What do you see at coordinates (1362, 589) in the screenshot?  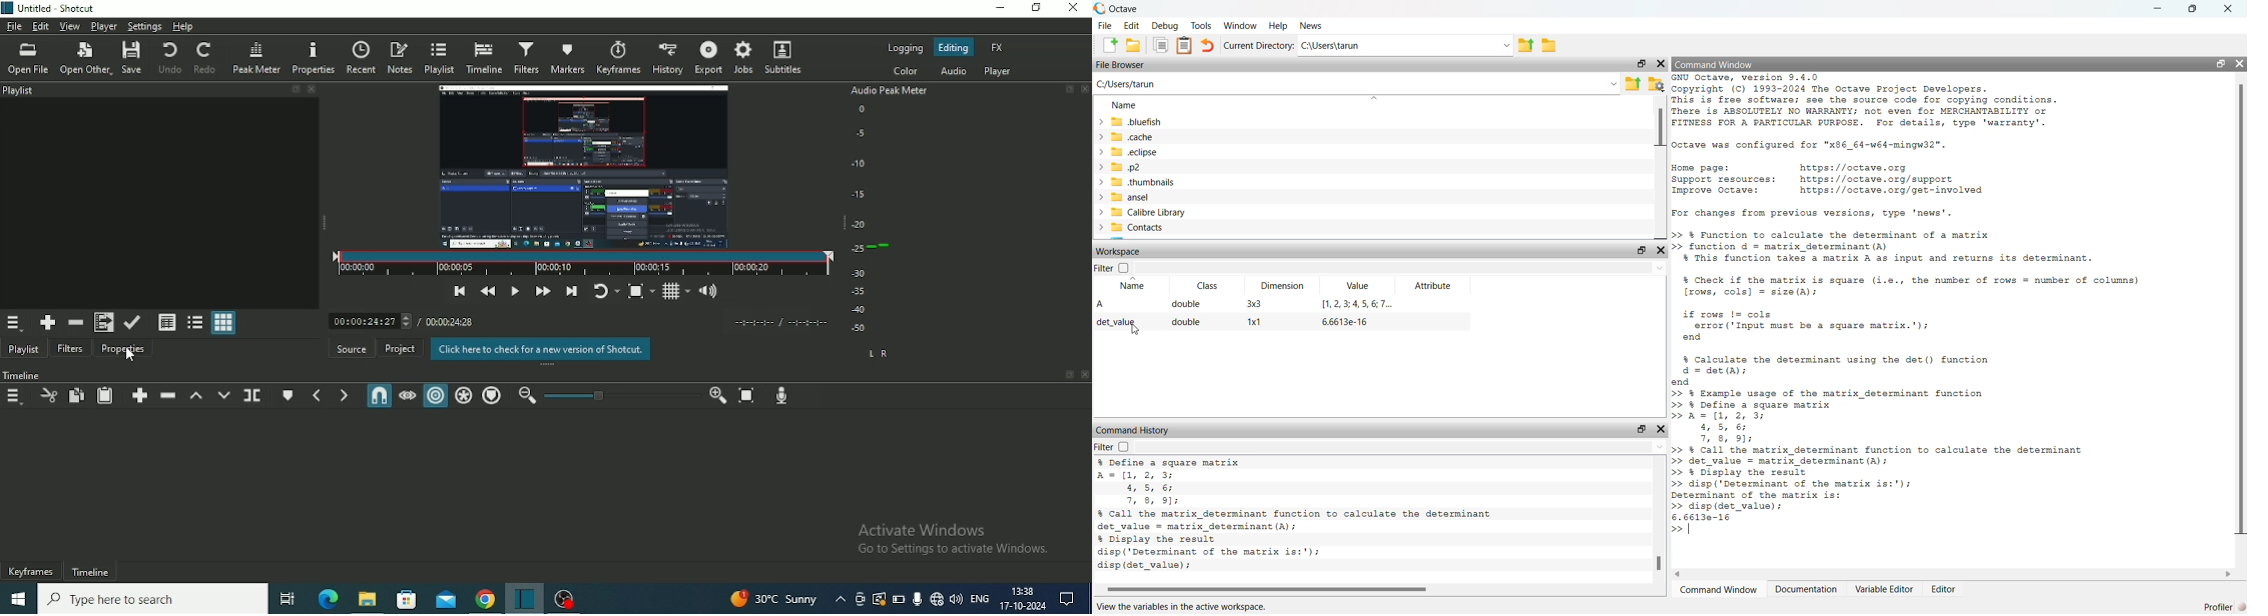 I see `scrollbar` at bounding box center [1362, 589].